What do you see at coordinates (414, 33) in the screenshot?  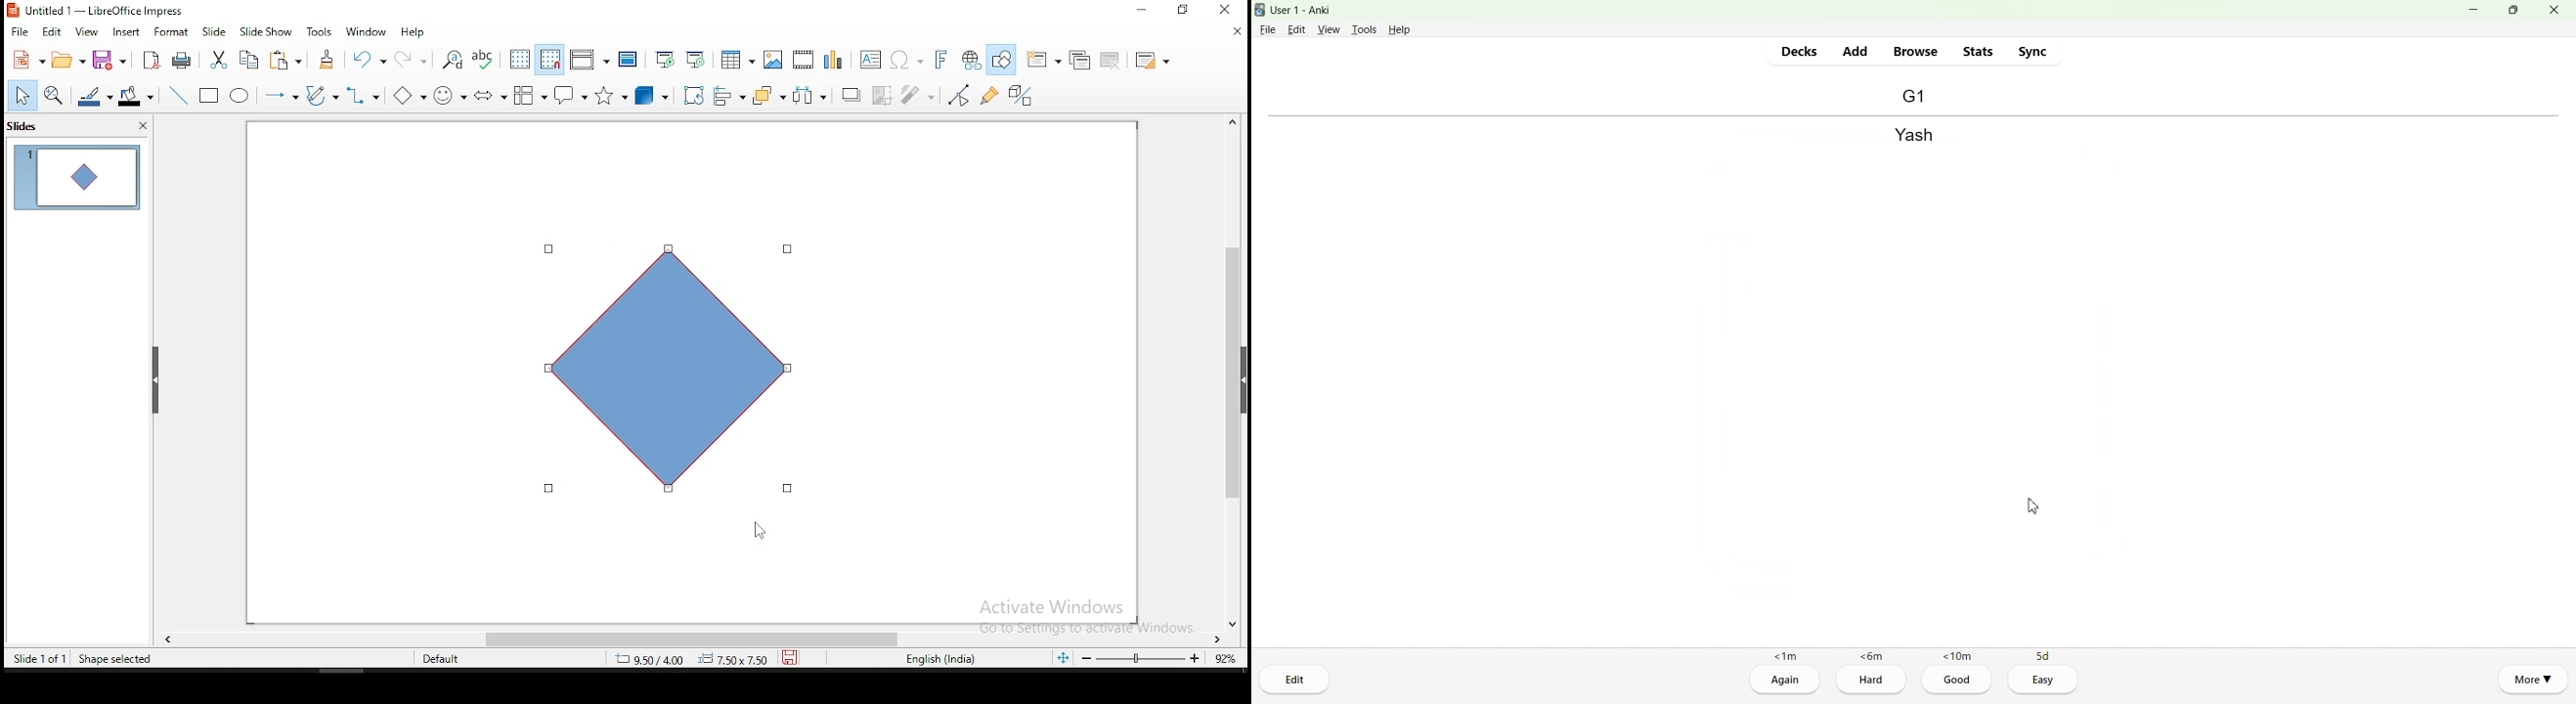 I see `help` at bounding box center [414, 33].